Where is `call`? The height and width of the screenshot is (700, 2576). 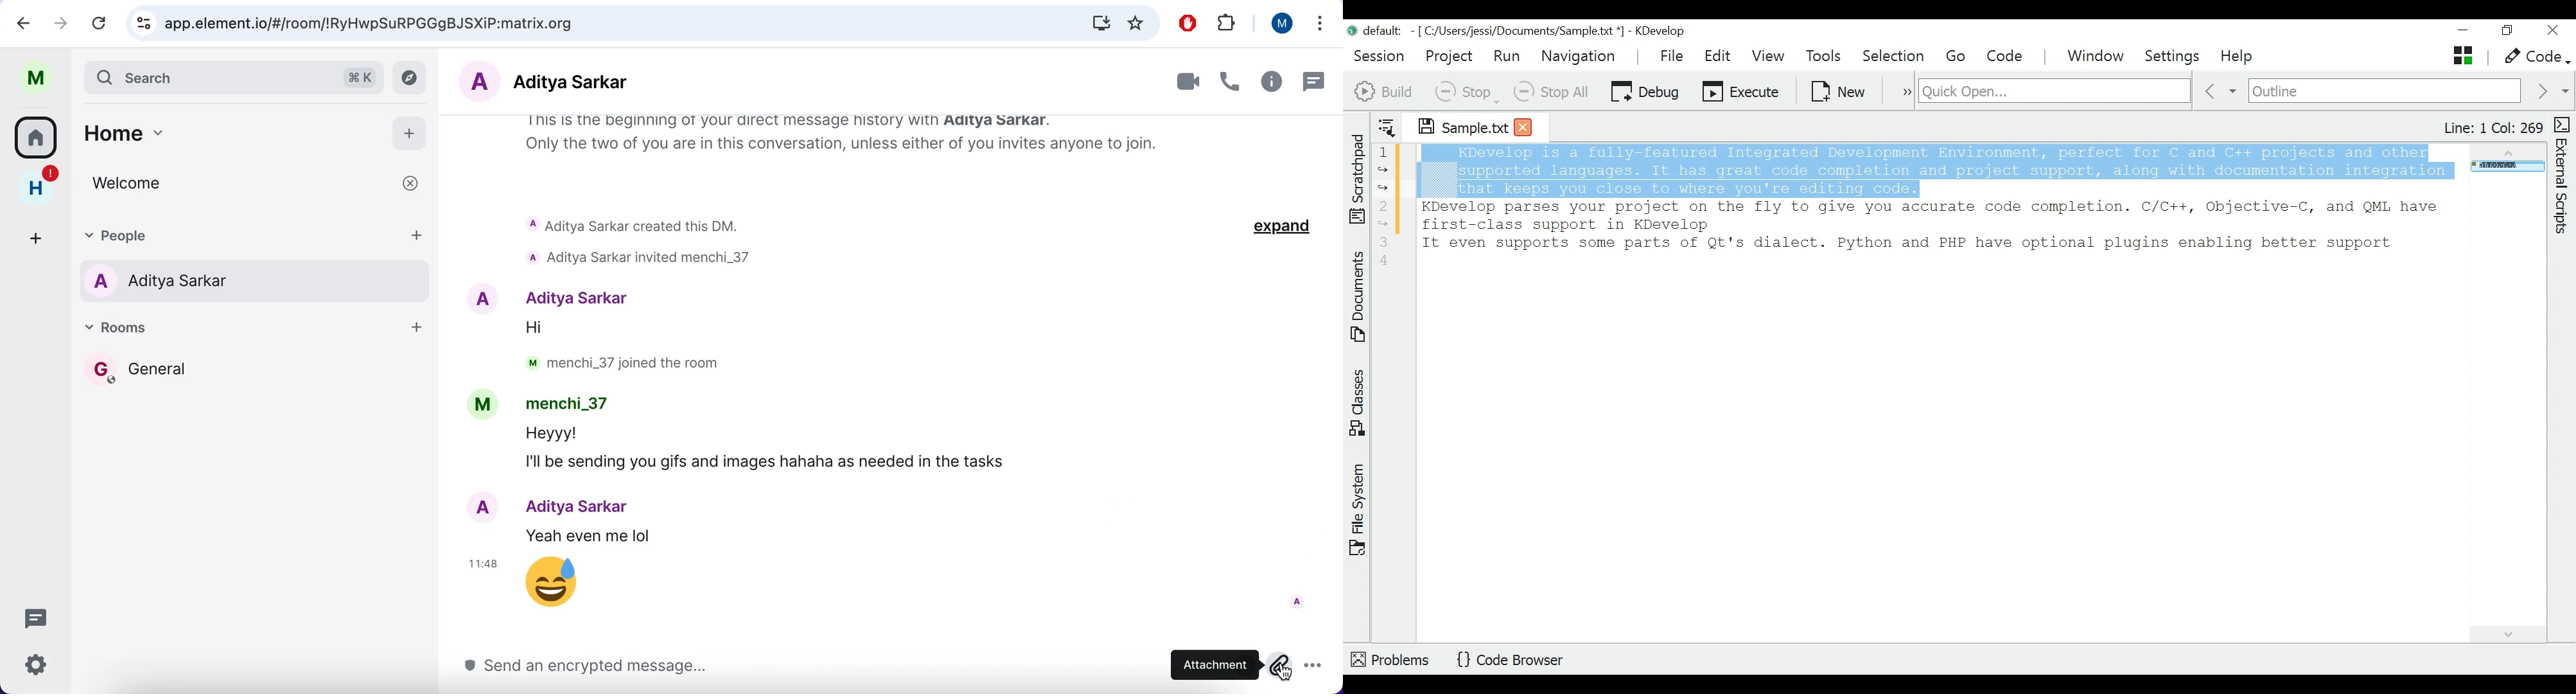 call is located at coordinates (1225, 85).